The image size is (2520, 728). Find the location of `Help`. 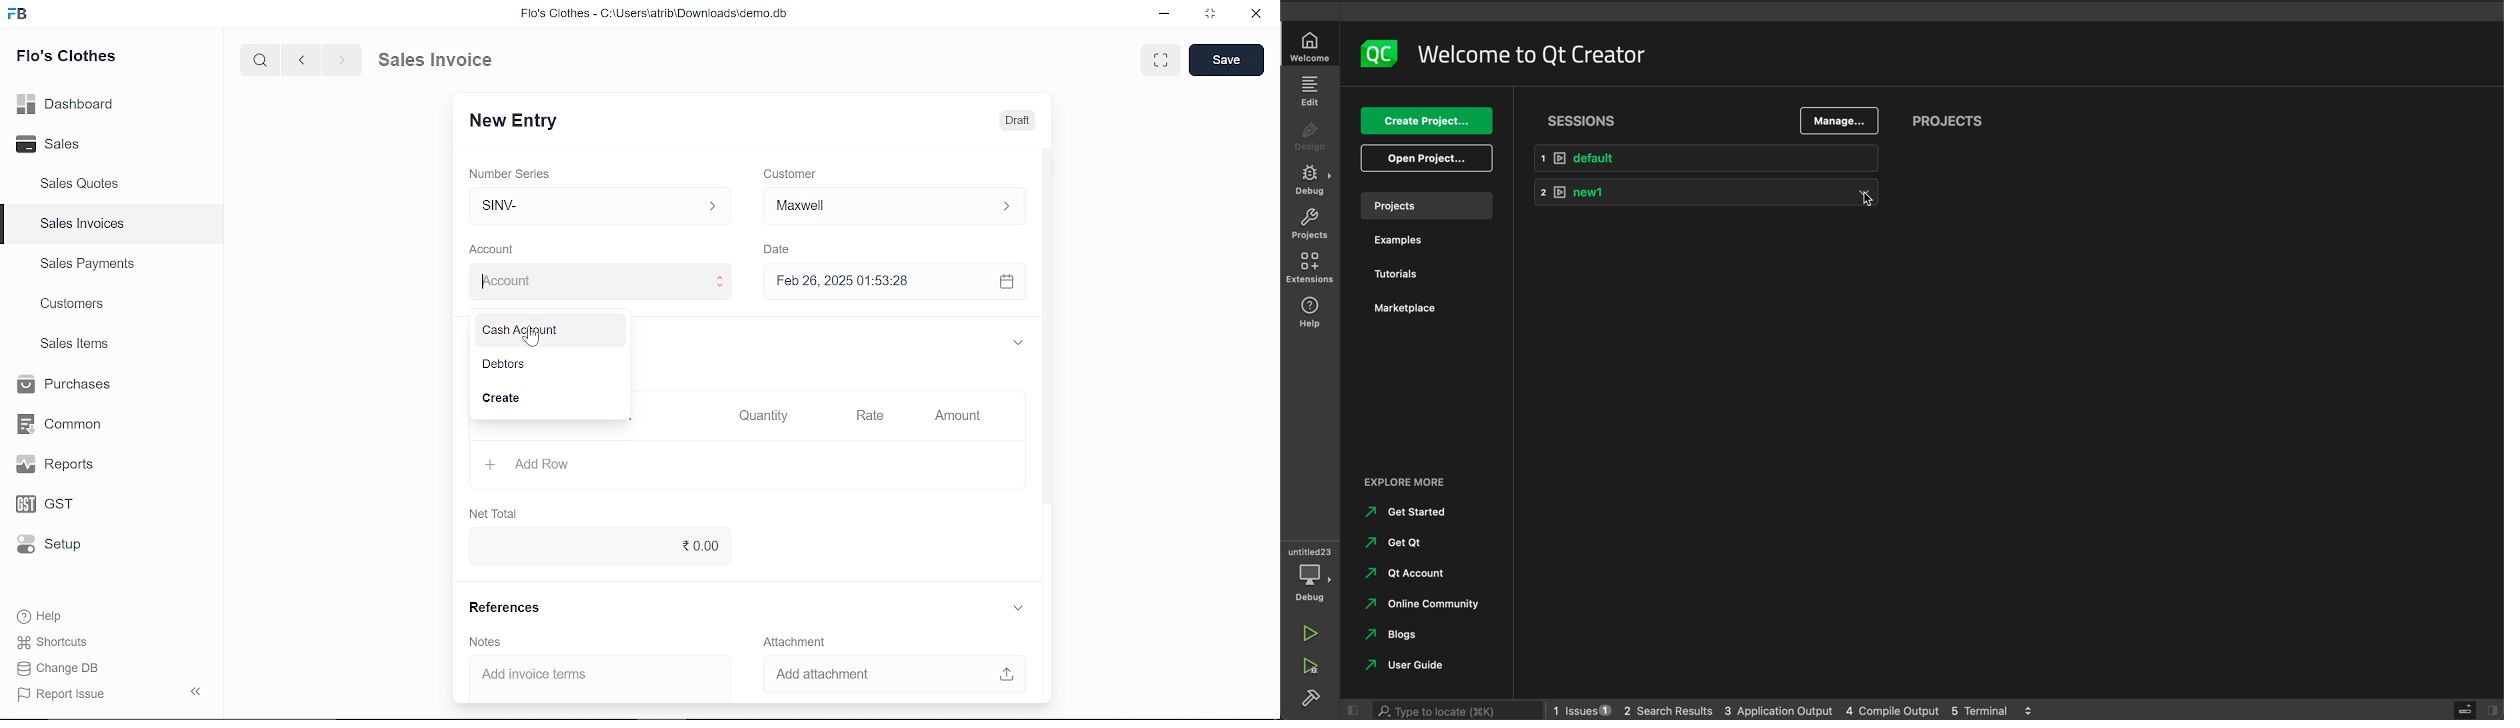

Help is located at coordinates (53, 616).